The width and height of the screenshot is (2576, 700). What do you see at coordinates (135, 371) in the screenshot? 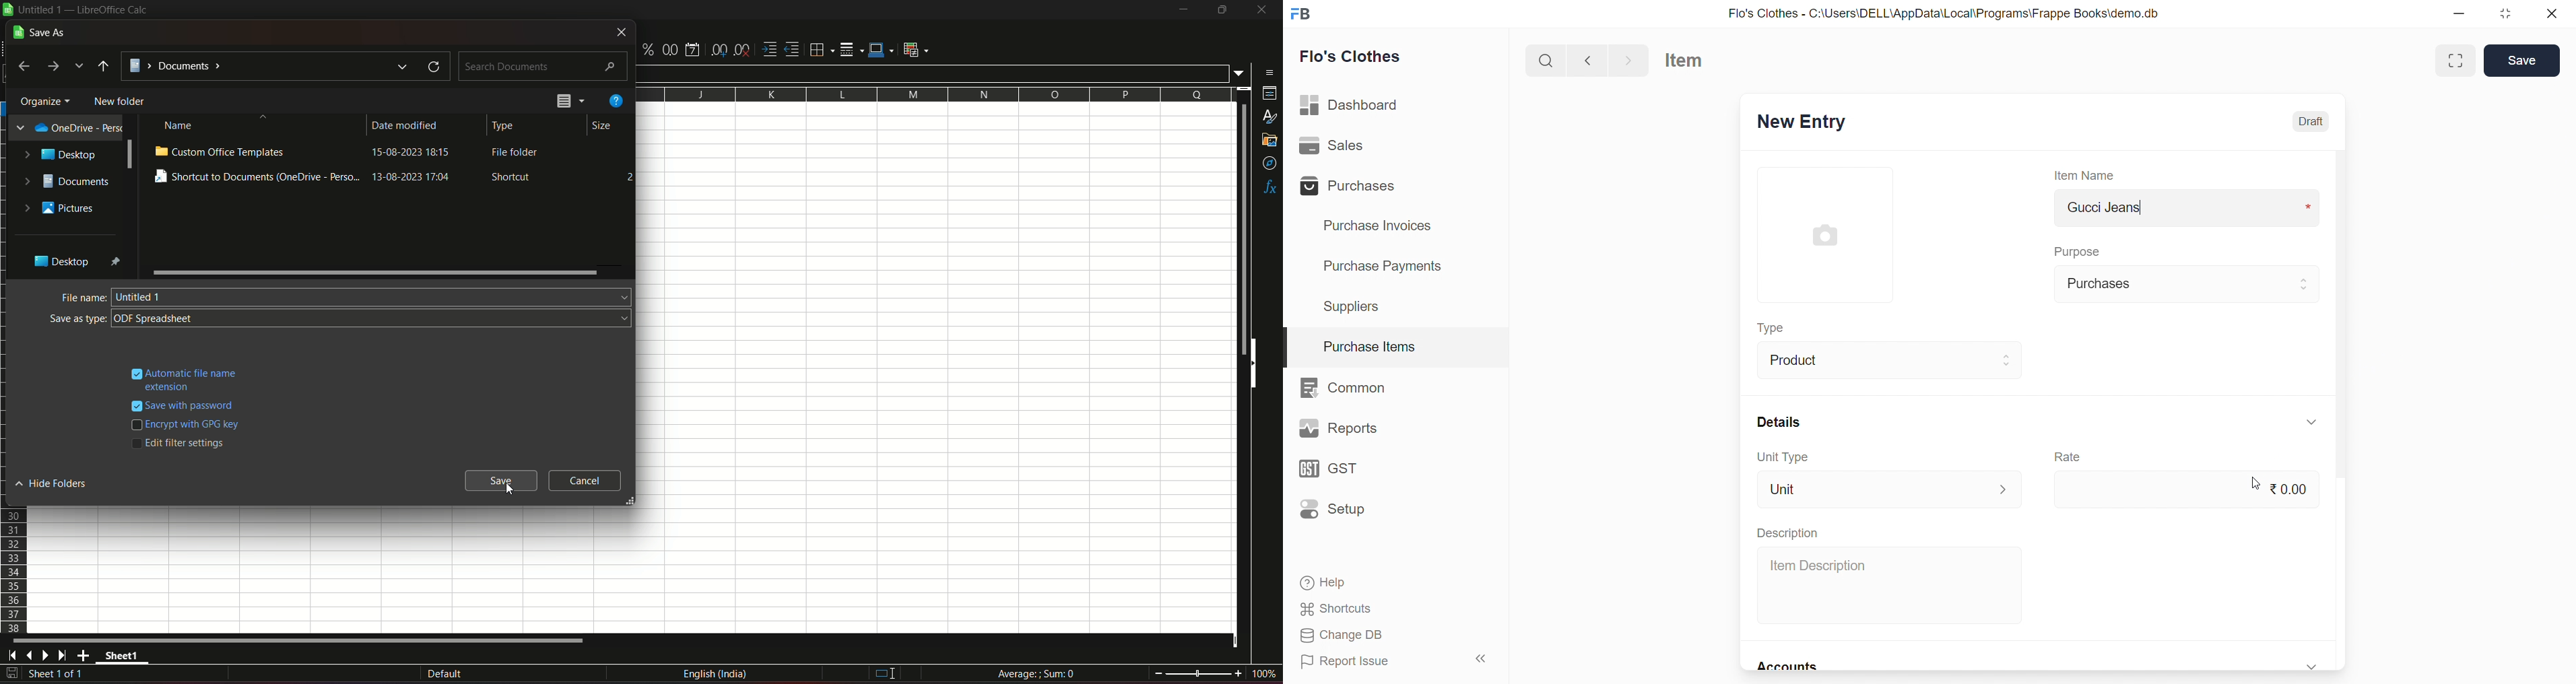
I see `enable checkbox` at bounding box center [135, 371].